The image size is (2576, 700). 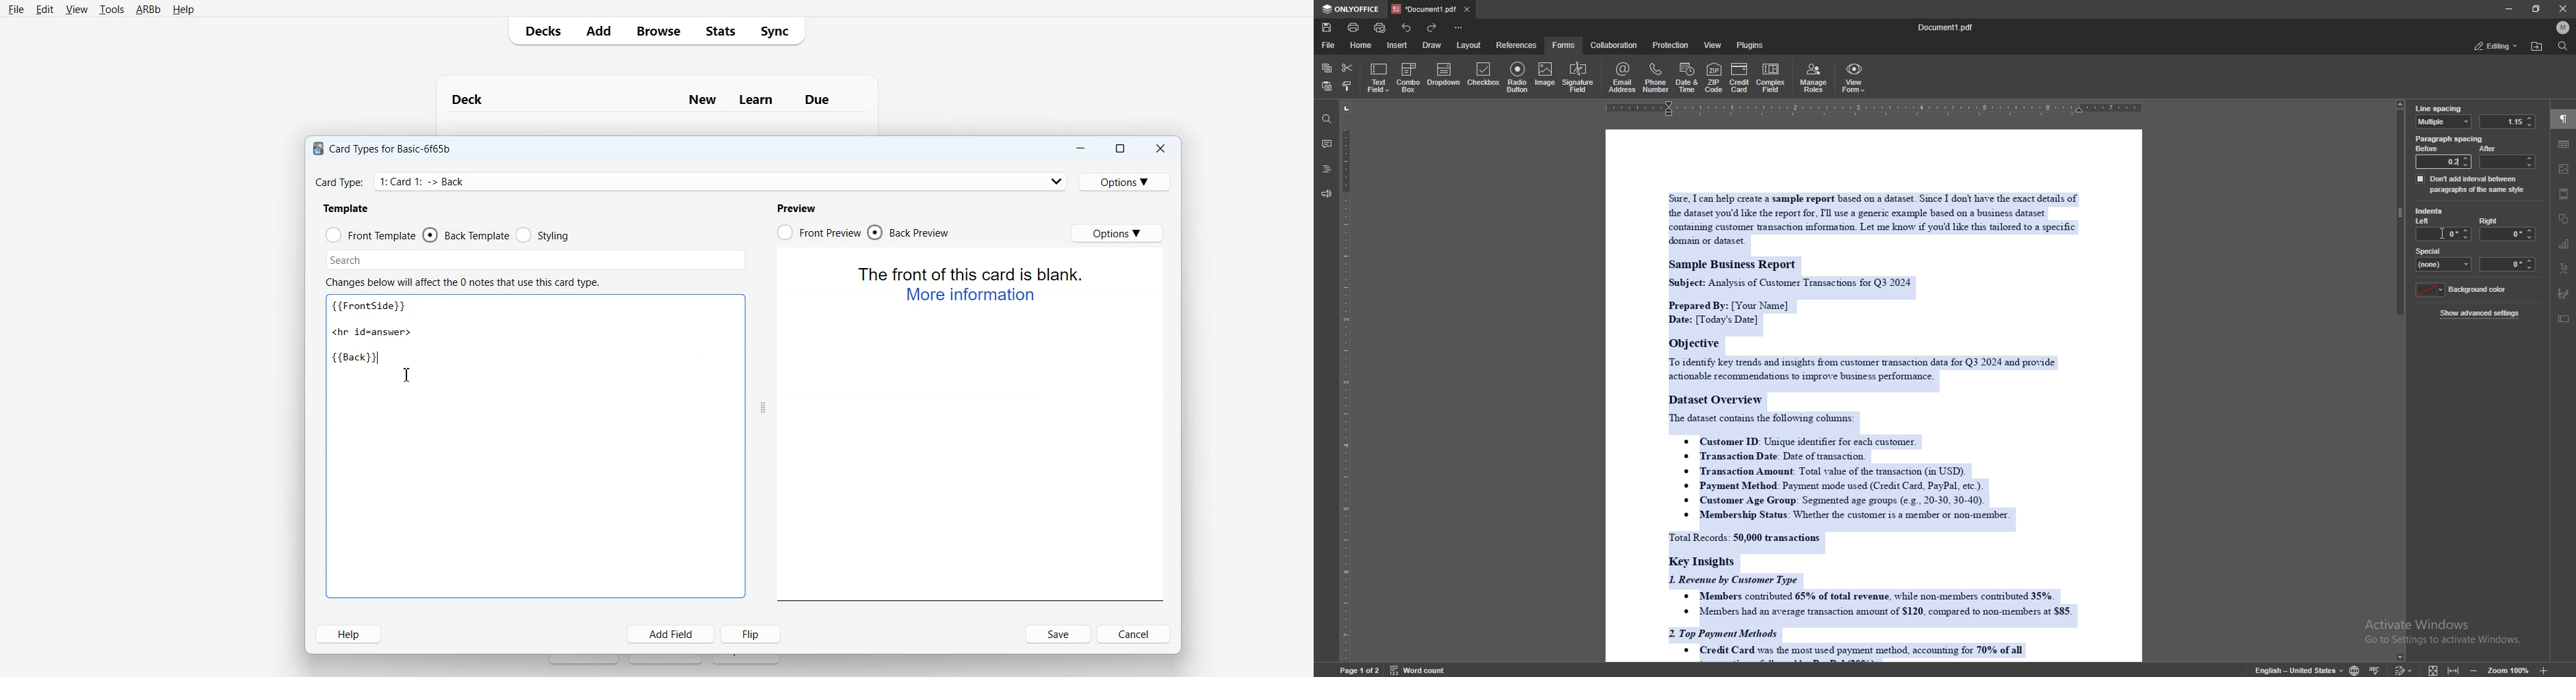 What do you see at coordinates (2476, 668) in the screenshot?
I see `zoom out` at bounding box center [2476, 668].